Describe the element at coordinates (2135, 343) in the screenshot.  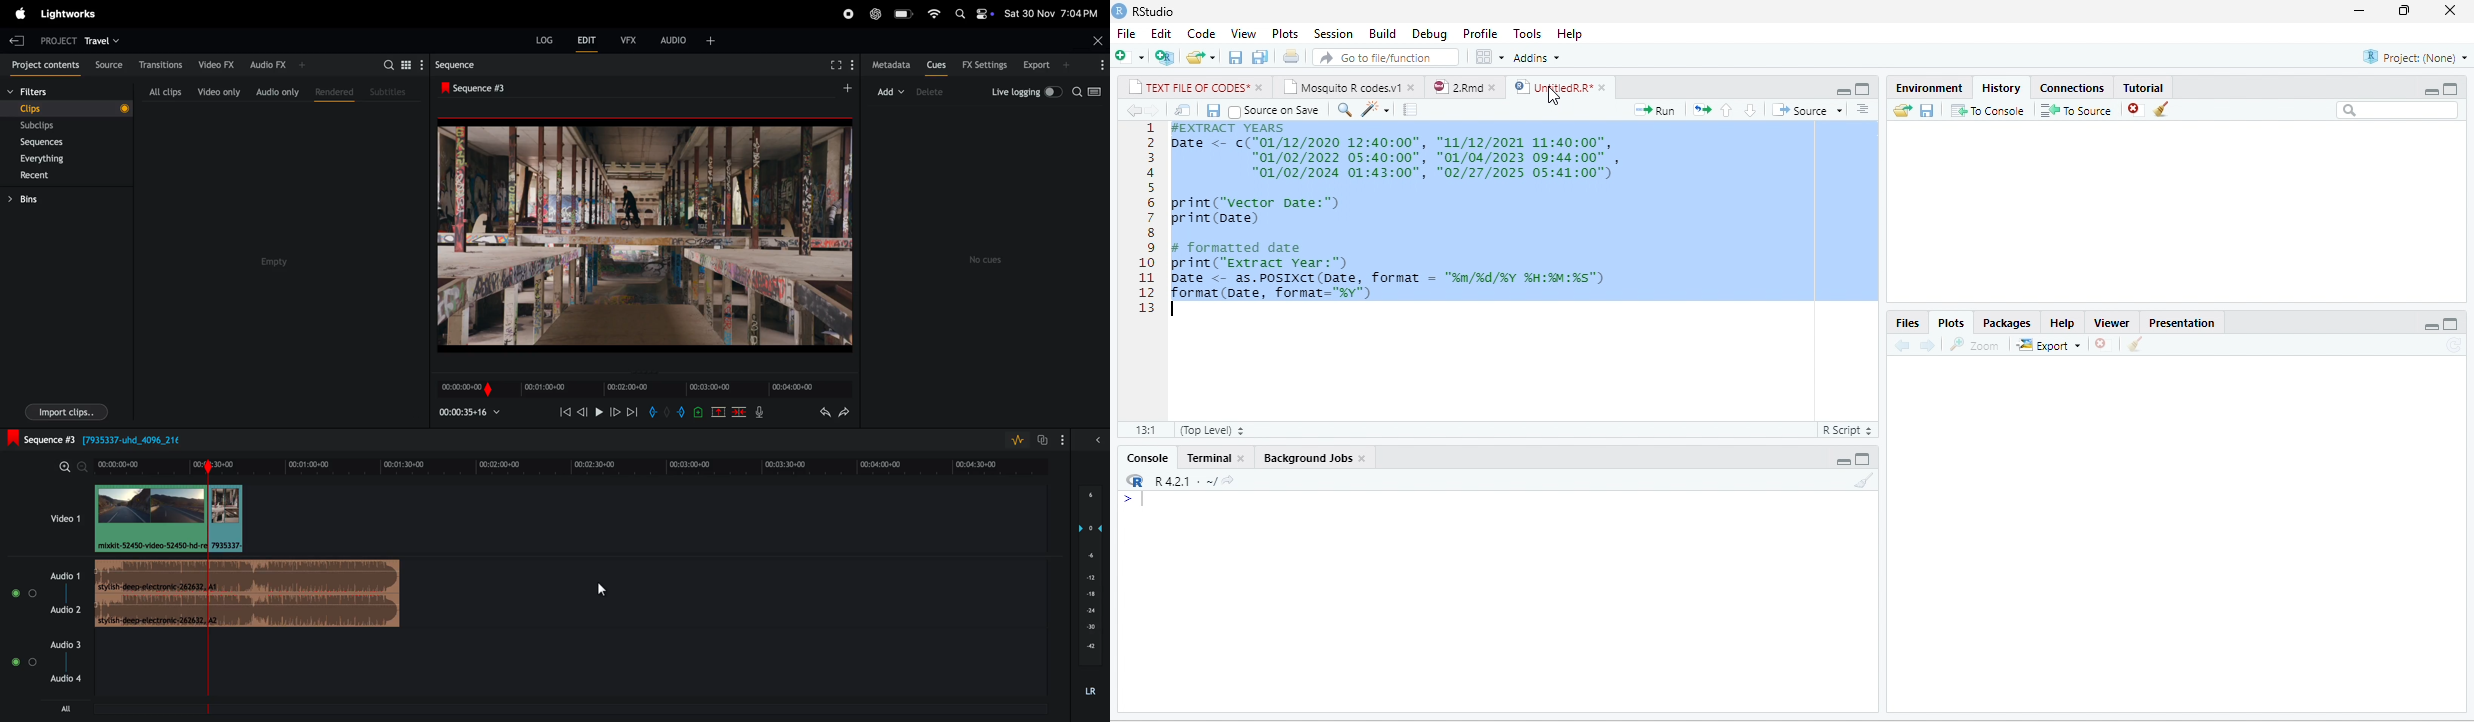
I see `clear` at that location.